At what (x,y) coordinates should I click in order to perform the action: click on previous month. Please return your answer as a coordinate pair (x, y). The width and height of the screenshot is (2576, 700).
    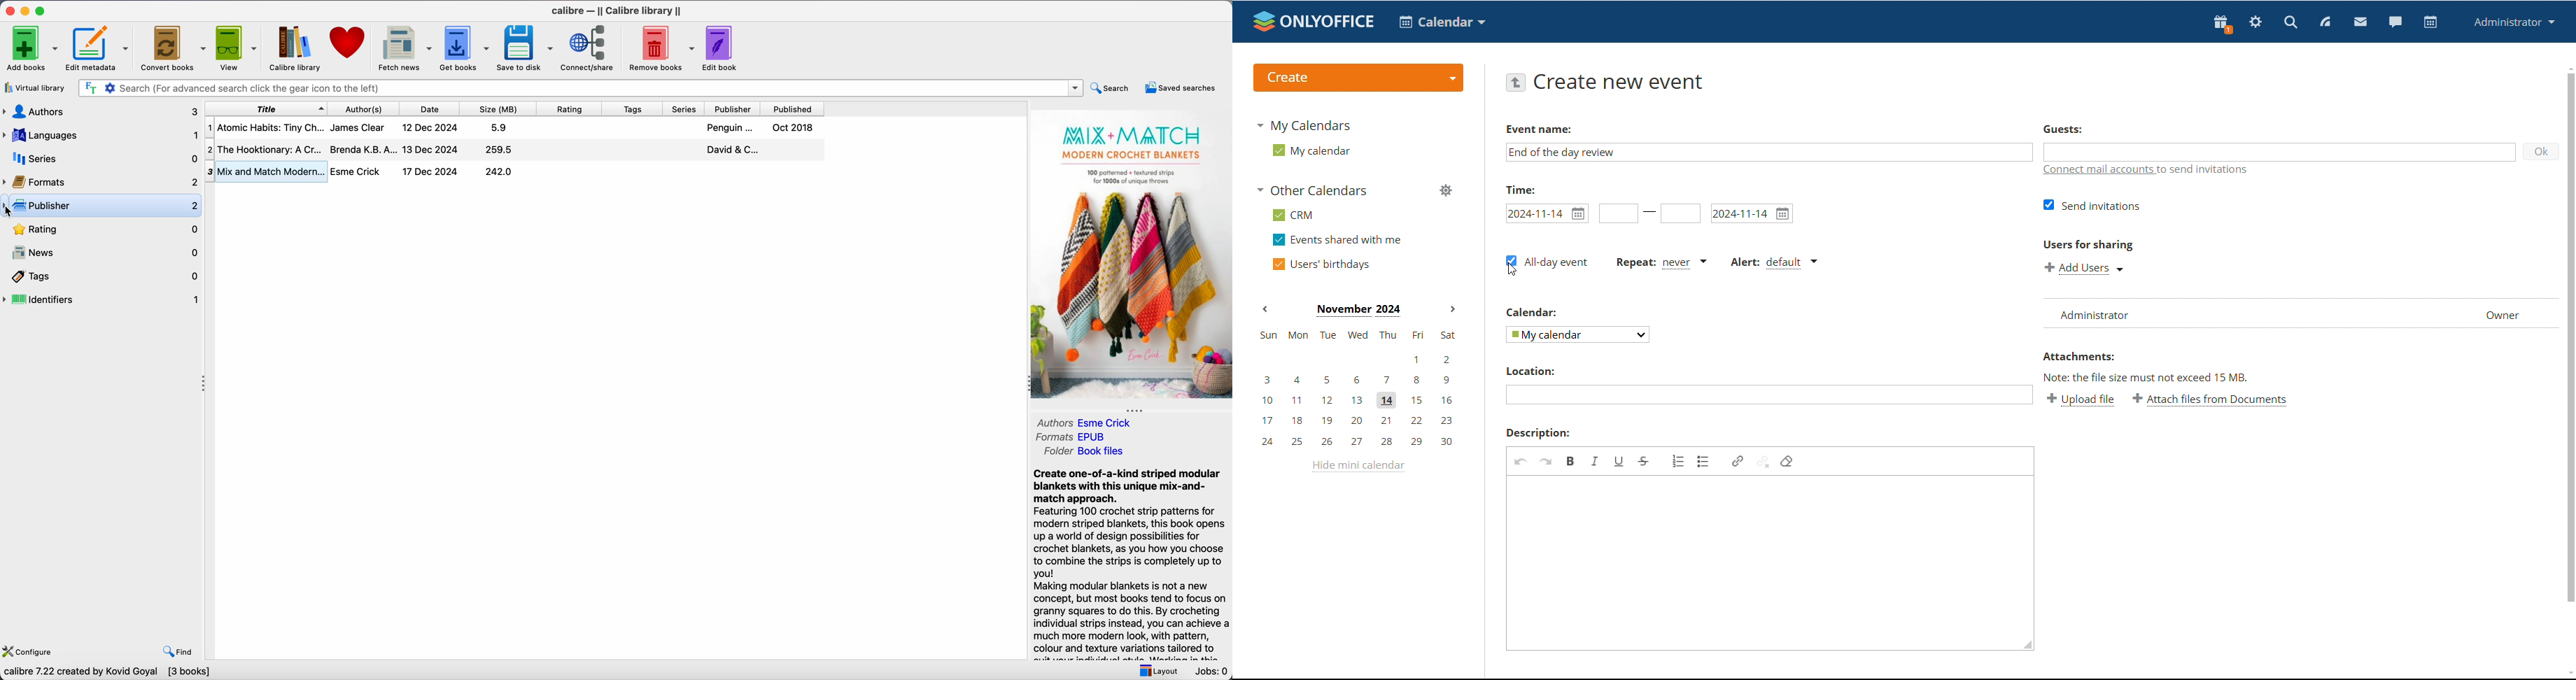
    Looking at the image, I should click on (1265, 308).